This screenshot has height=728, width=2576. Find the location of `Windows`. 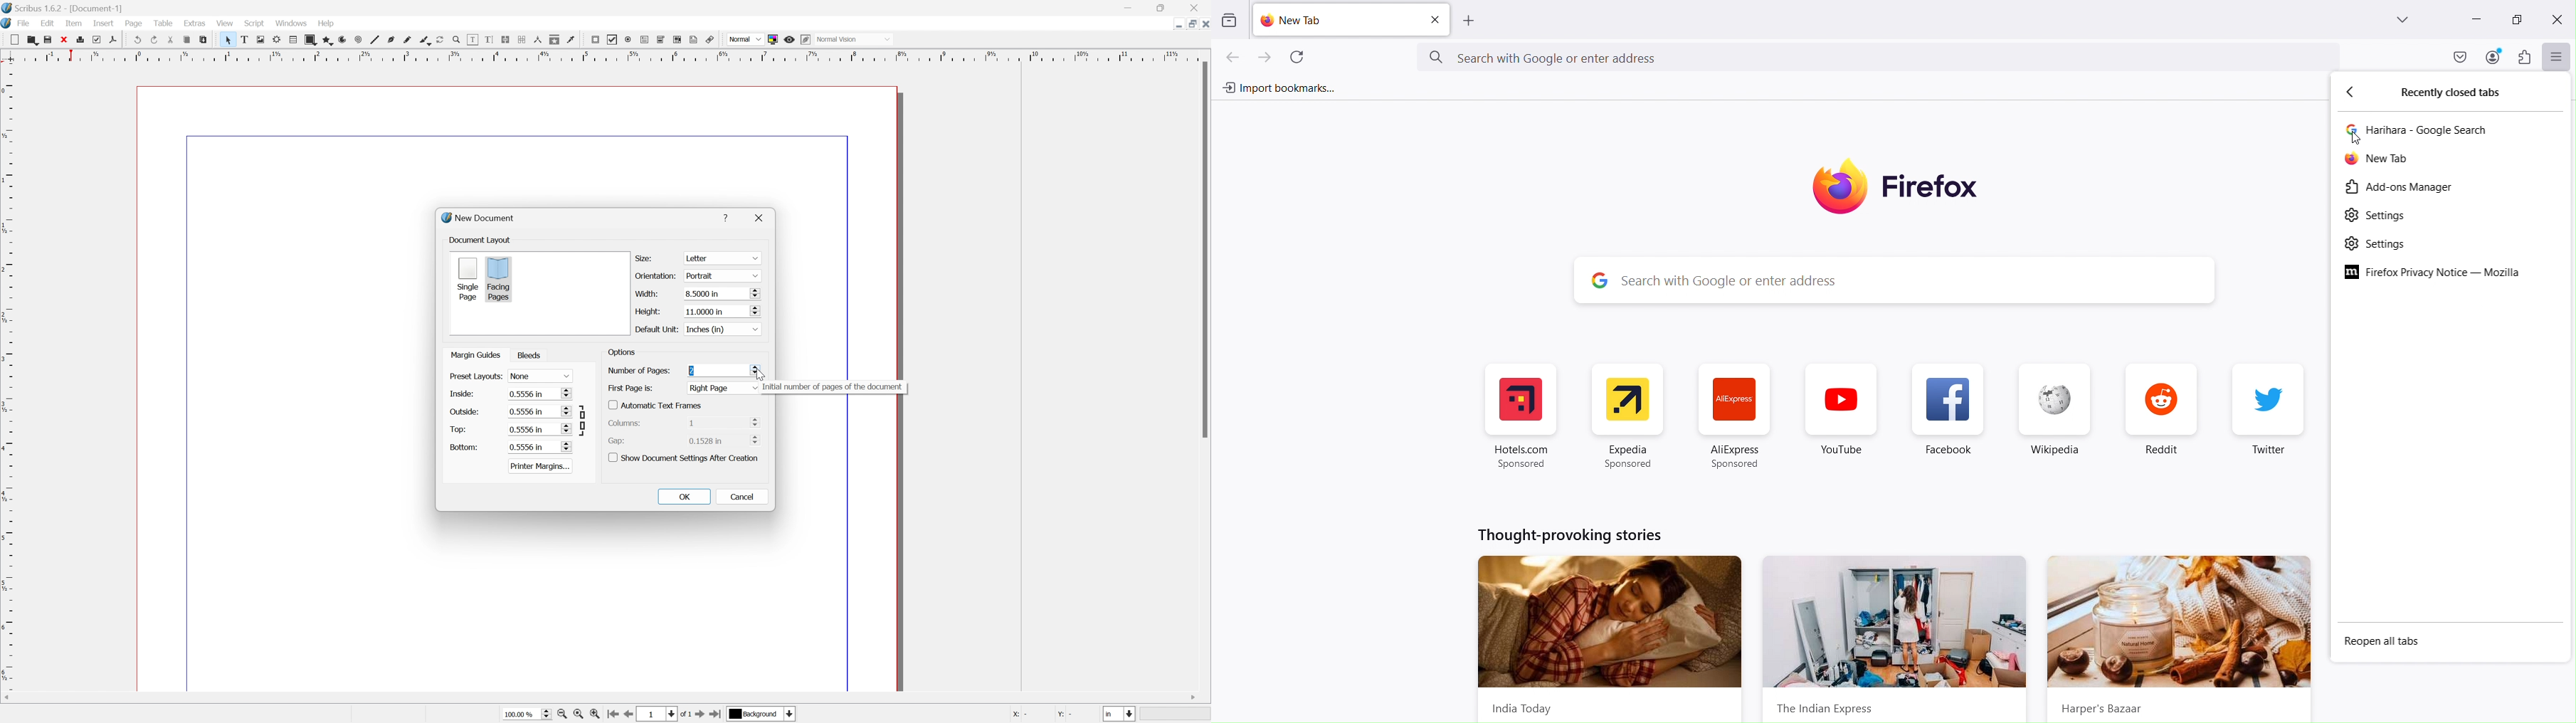

Windows is located at coordinates (292, 24).